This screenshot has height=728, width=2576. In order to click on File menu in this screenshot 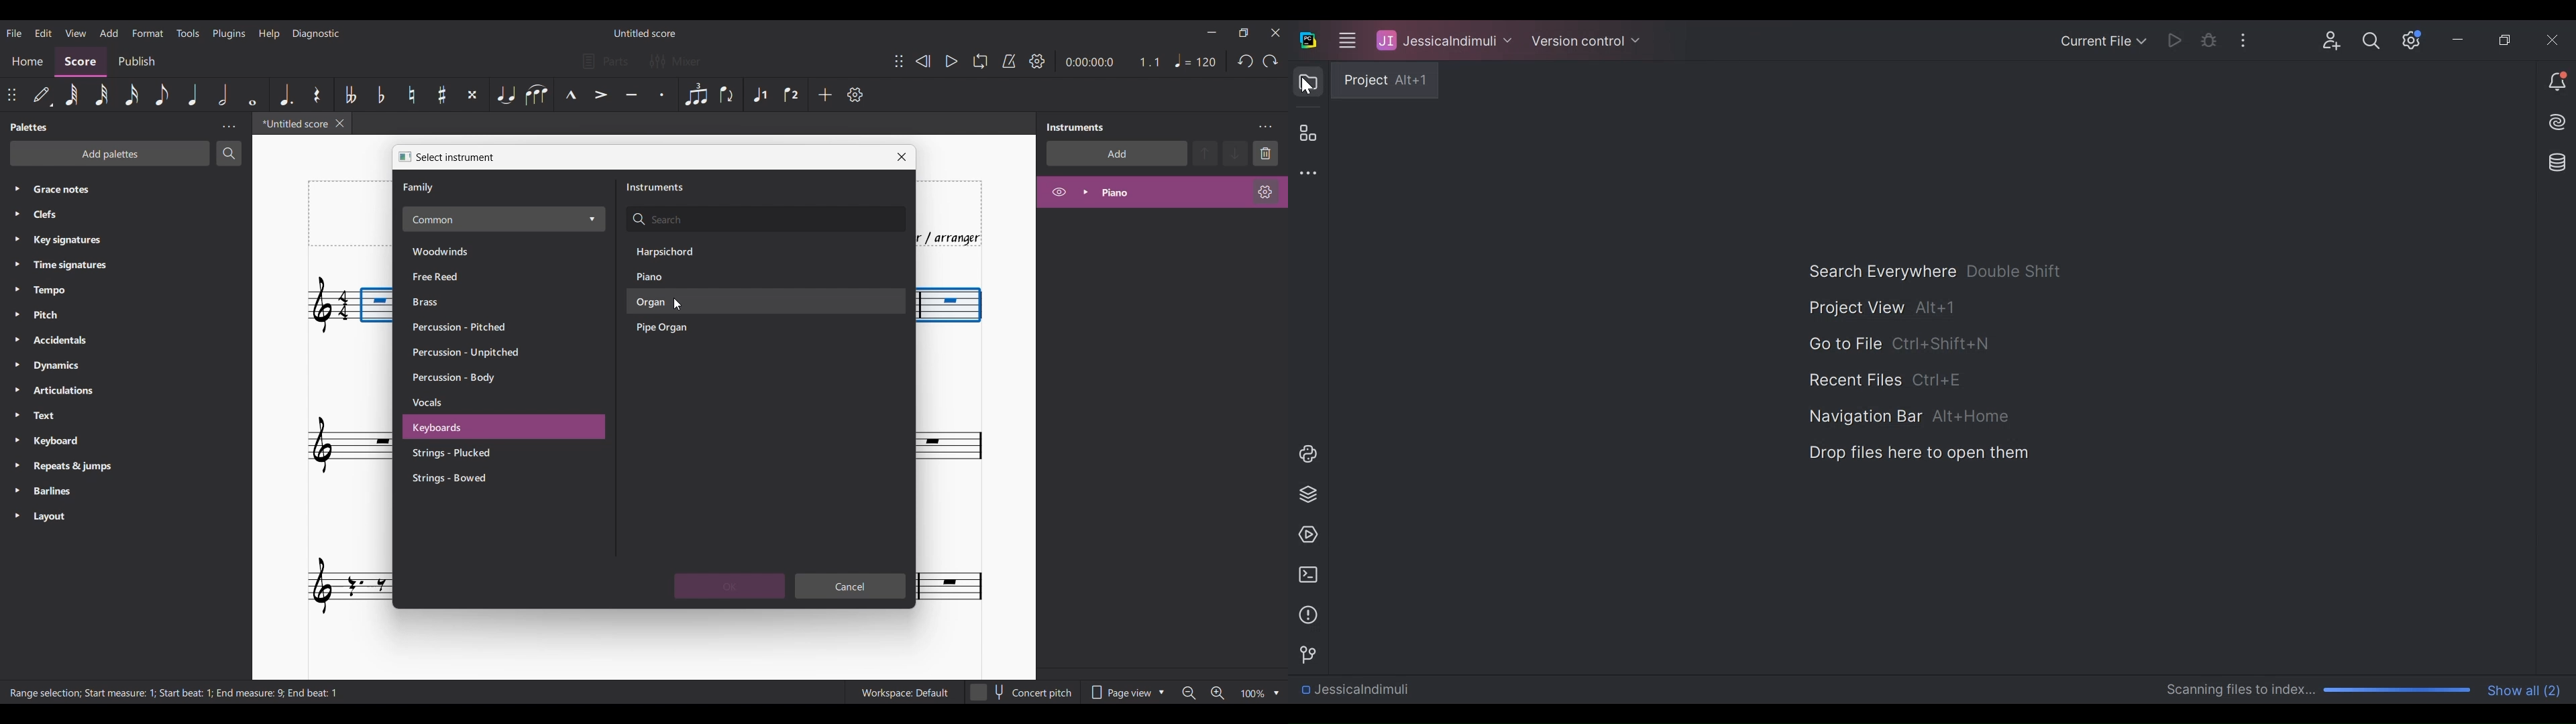, I will do `click(13, 33)`.